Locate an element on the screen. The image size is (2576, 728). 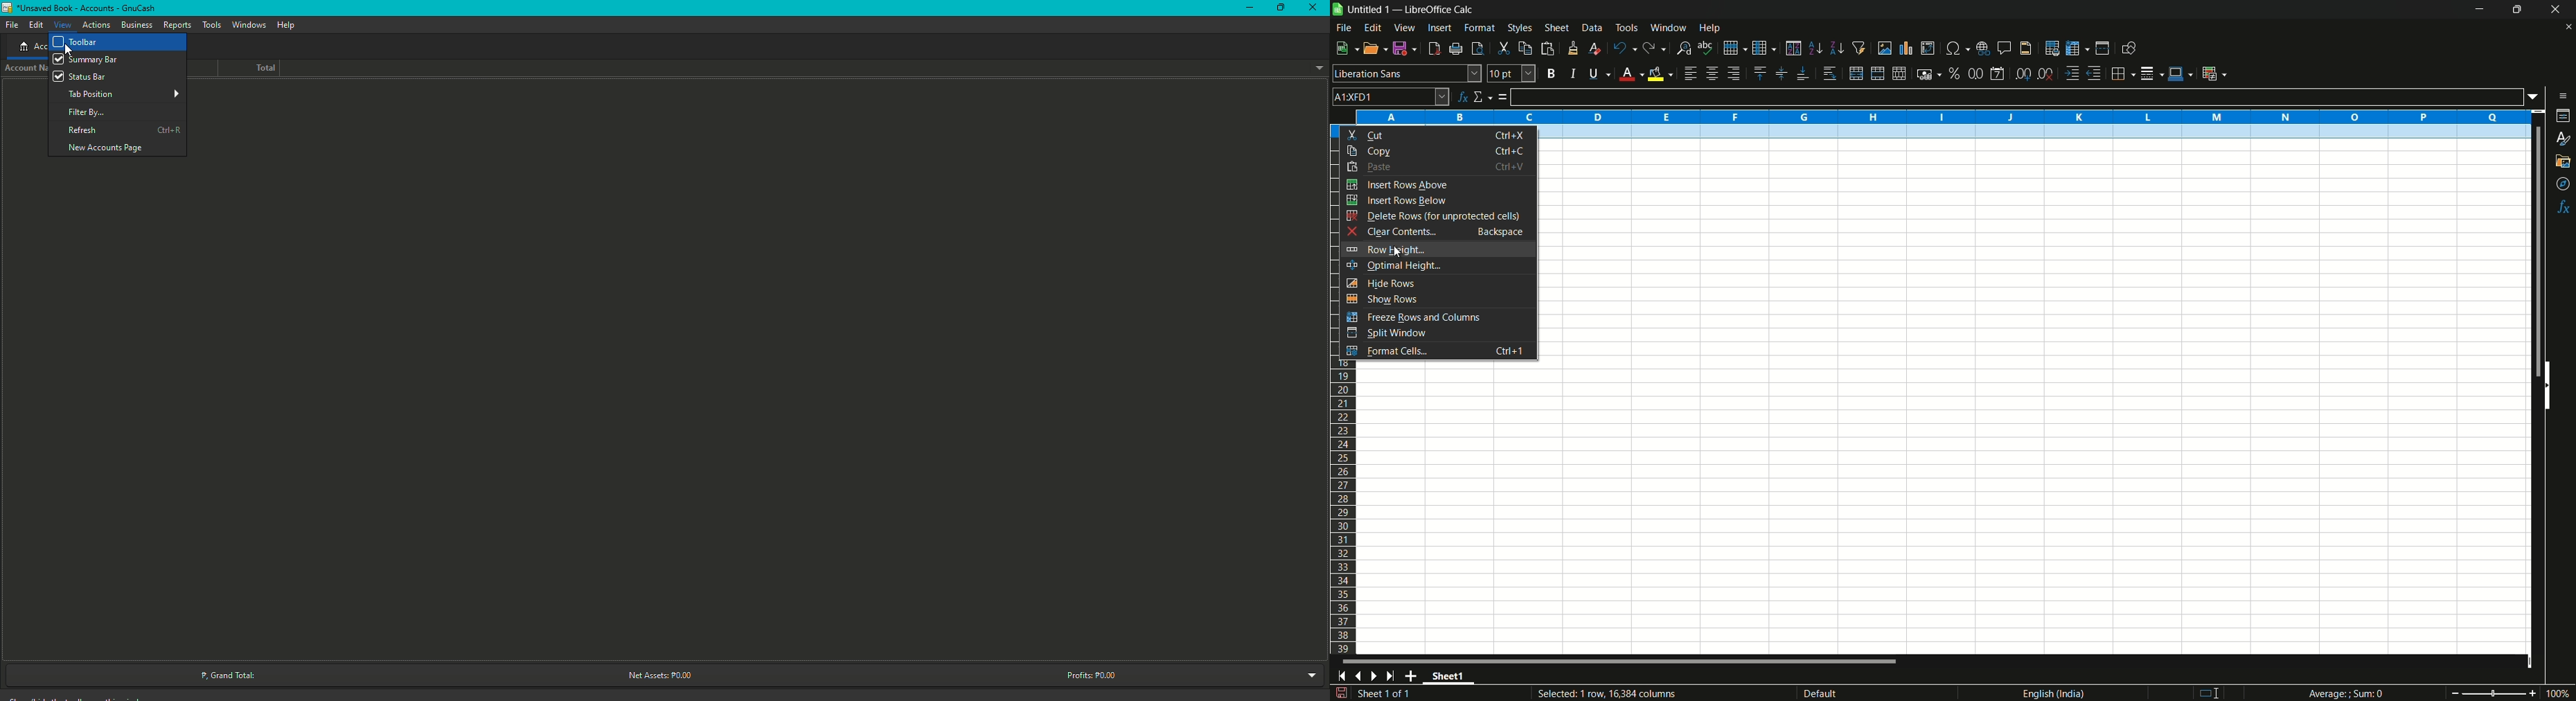
selected row is located at coordinates (2037, 132).